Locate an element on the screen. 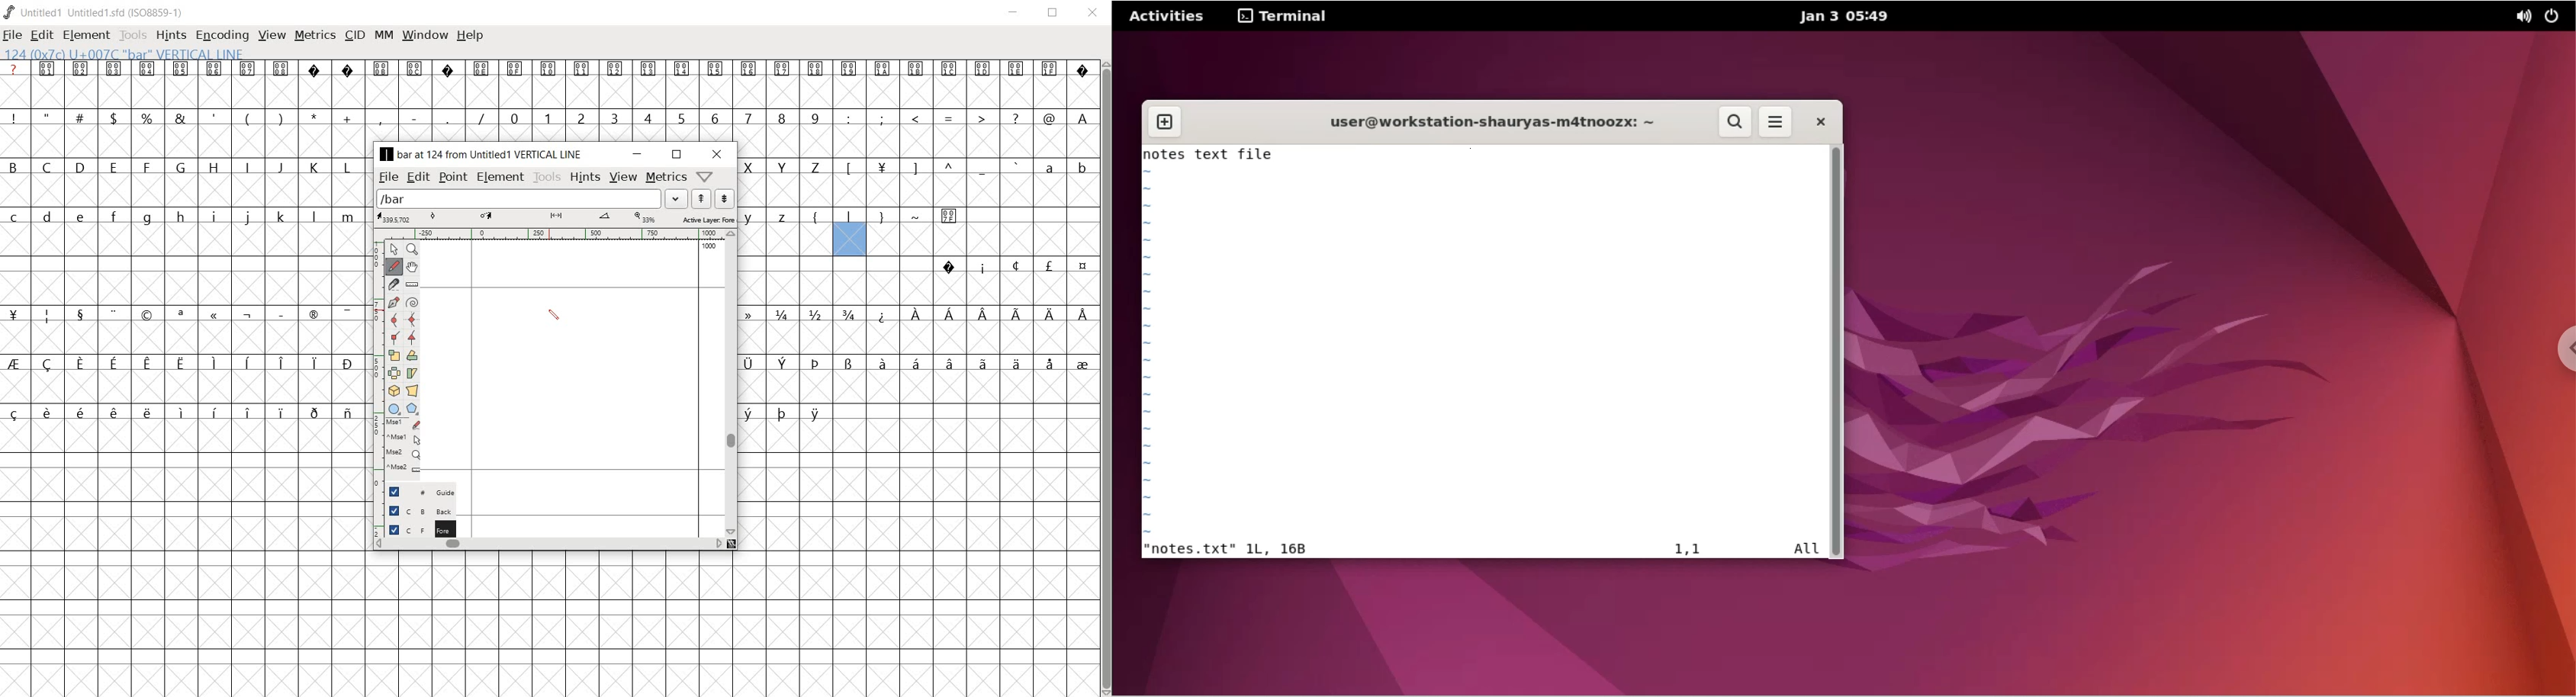 The height and width of the screenshot is (700, 2576). metrics is located at coordinates (315, 34).